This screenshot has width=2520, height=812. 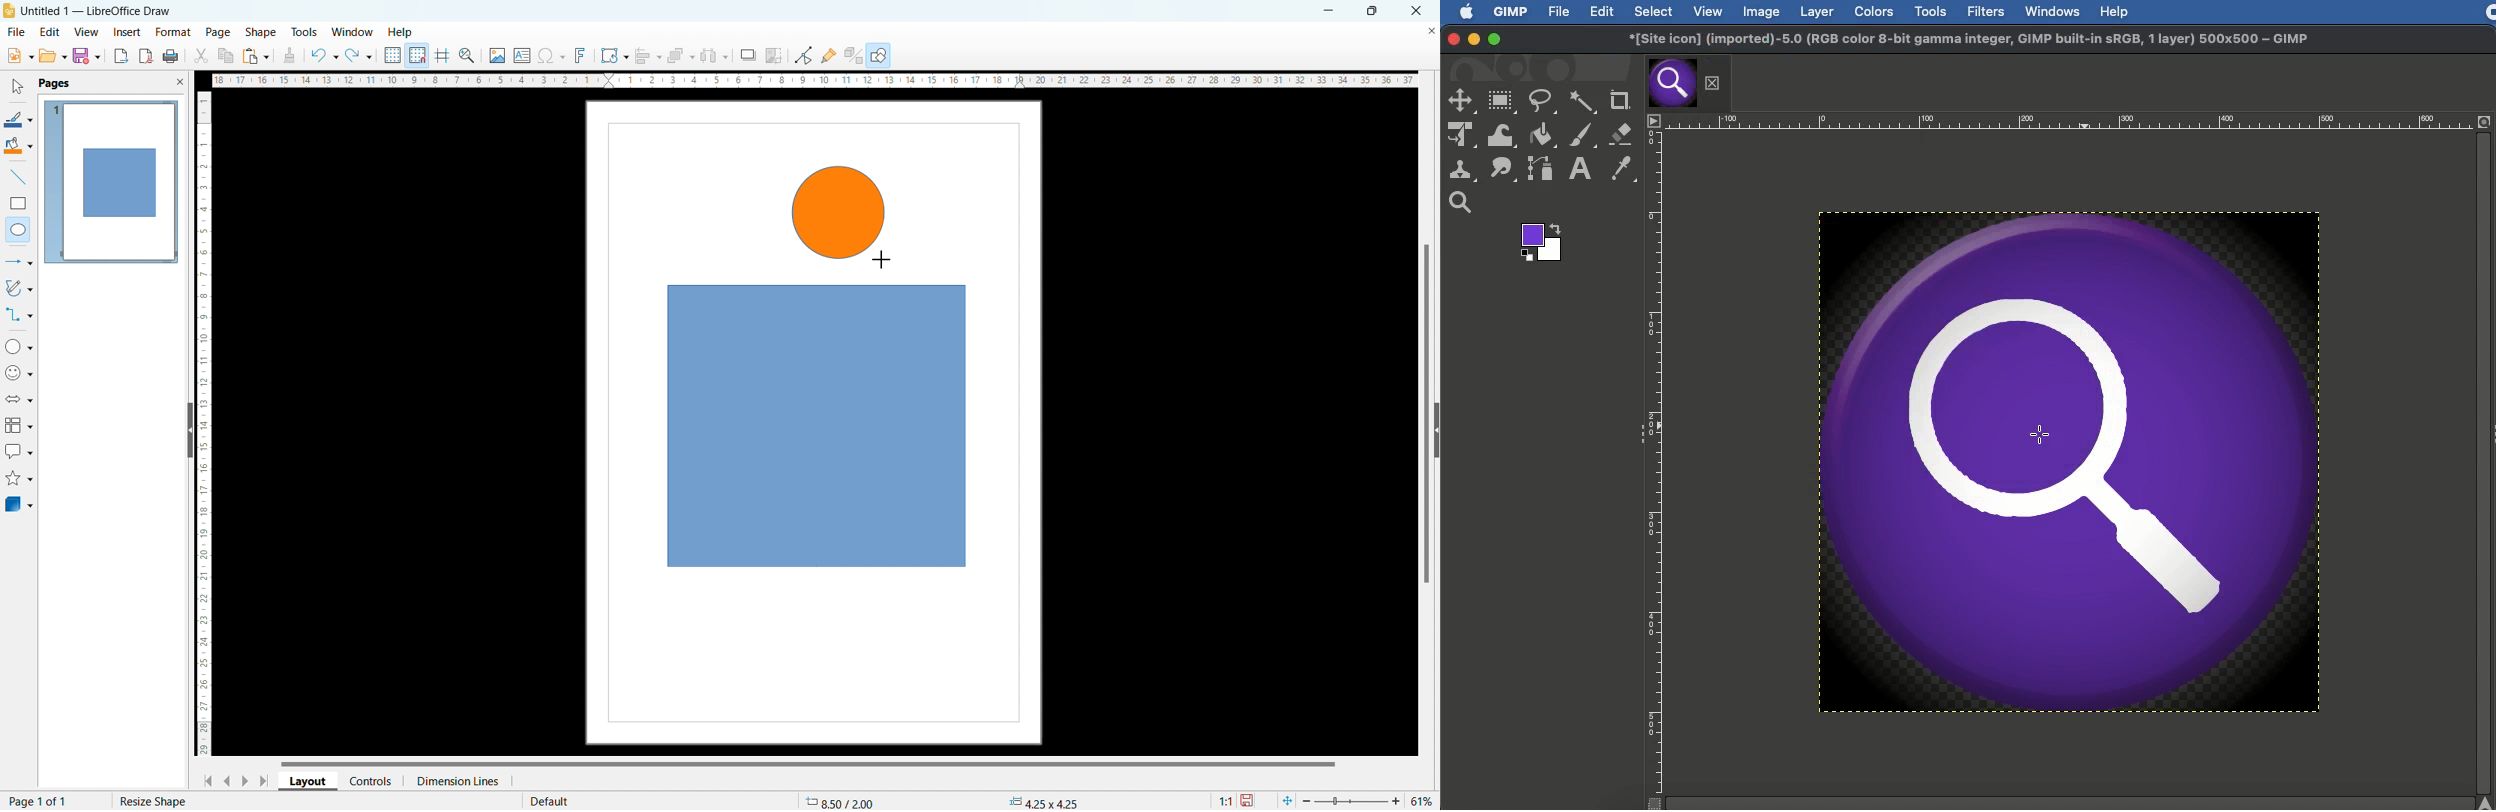 I want to click on vertical scrollbar, so click(x=1427, y=416).